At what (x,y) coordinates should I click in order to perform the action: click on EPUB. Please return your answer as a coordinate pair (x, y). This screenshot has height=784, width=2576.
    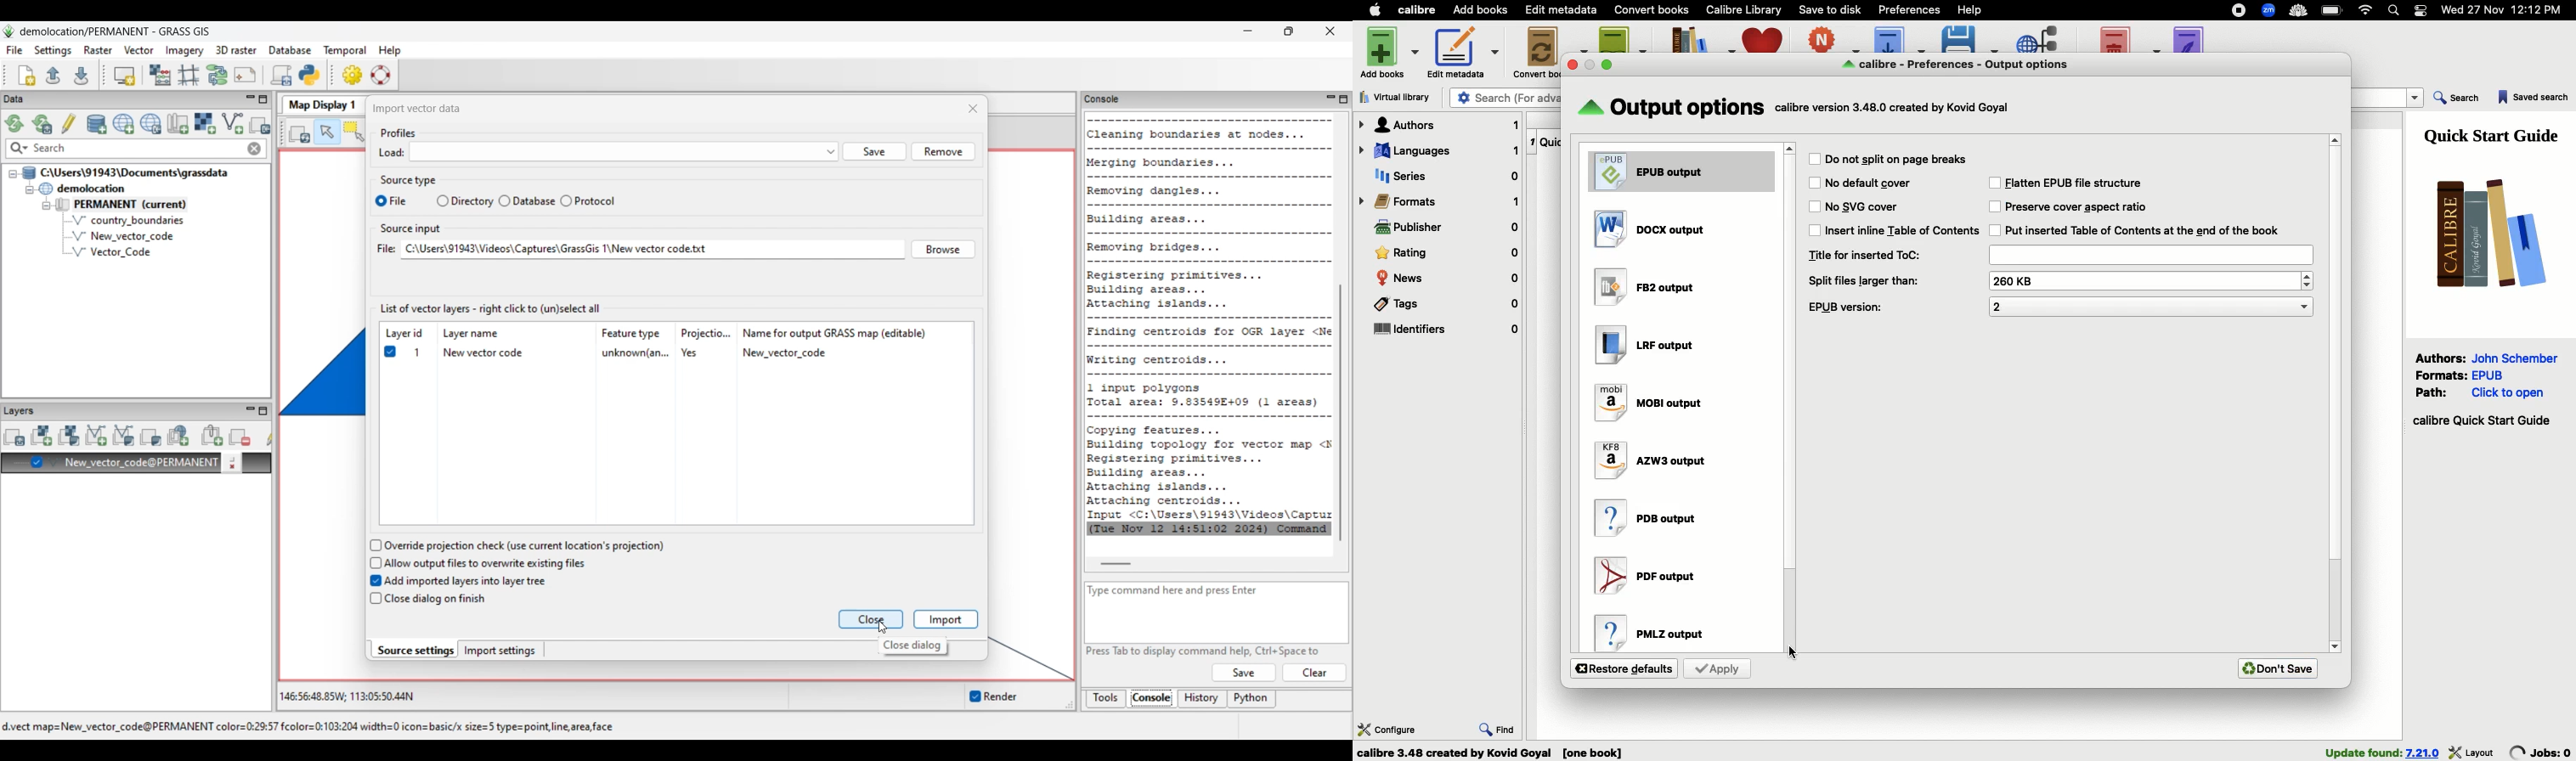
    Looking at the image, I should click on (1671, 169).